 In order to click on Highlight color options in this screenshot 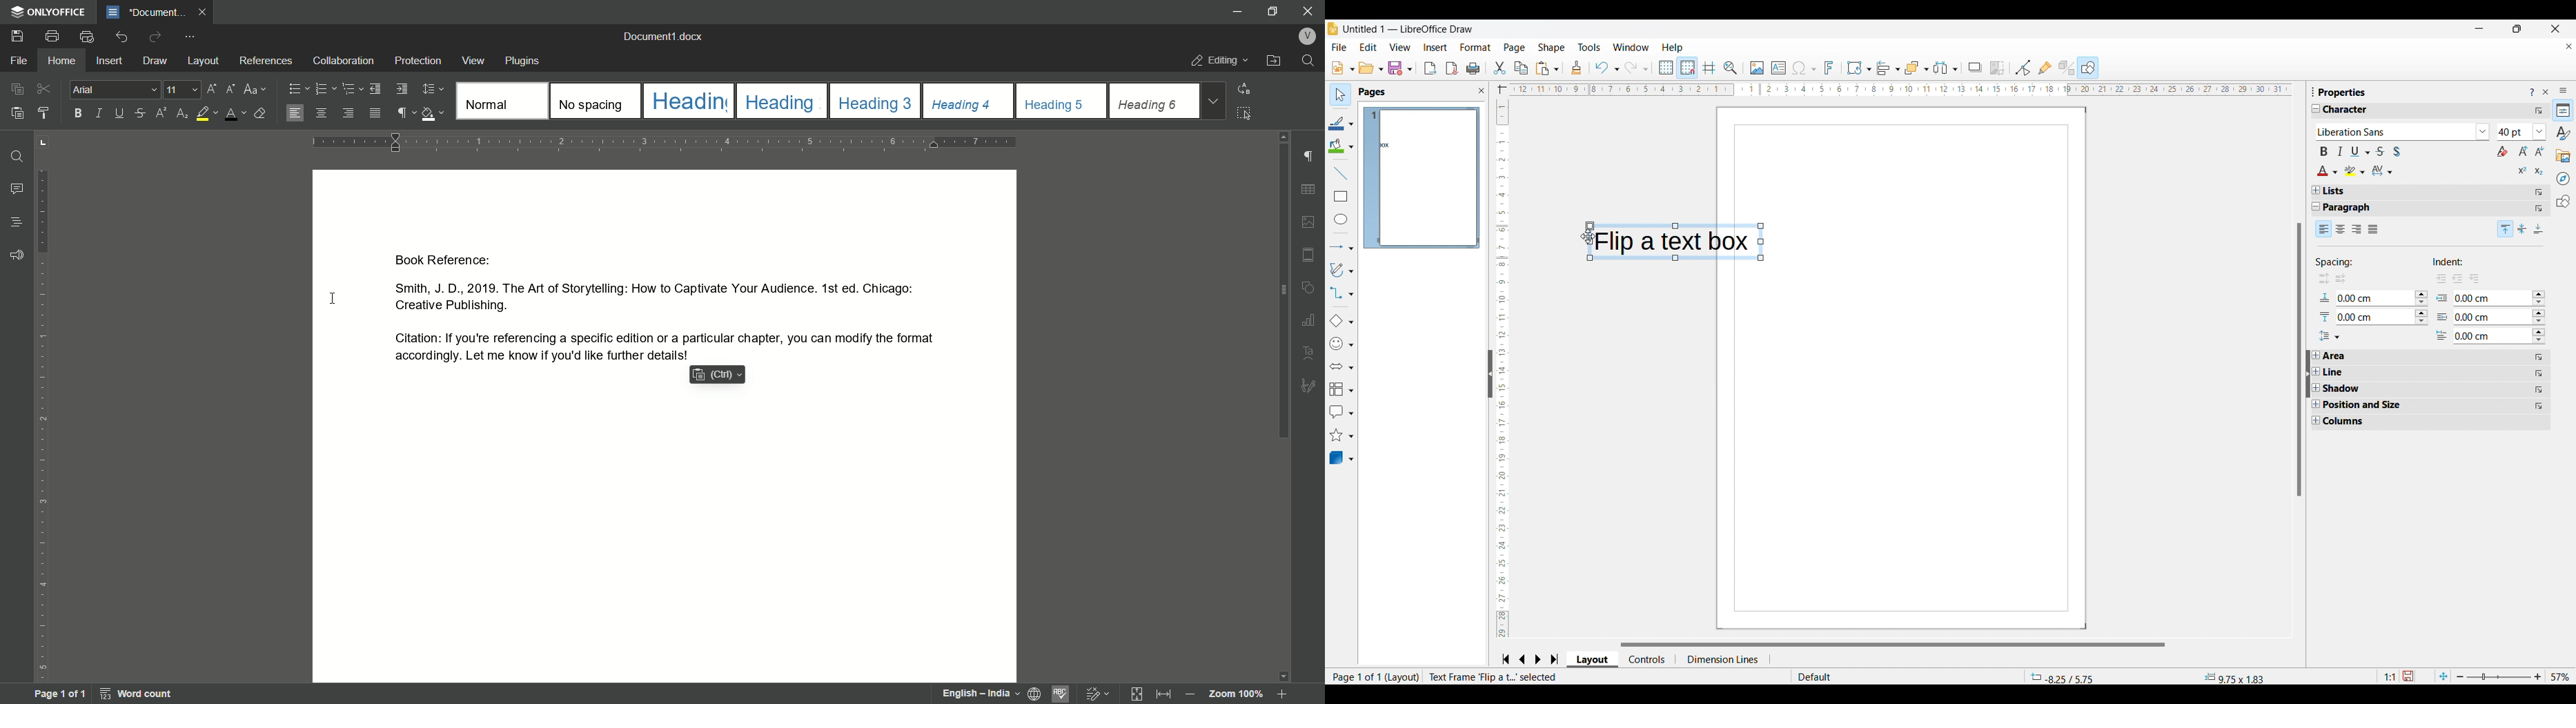, I will do `click(2355, 171)`.